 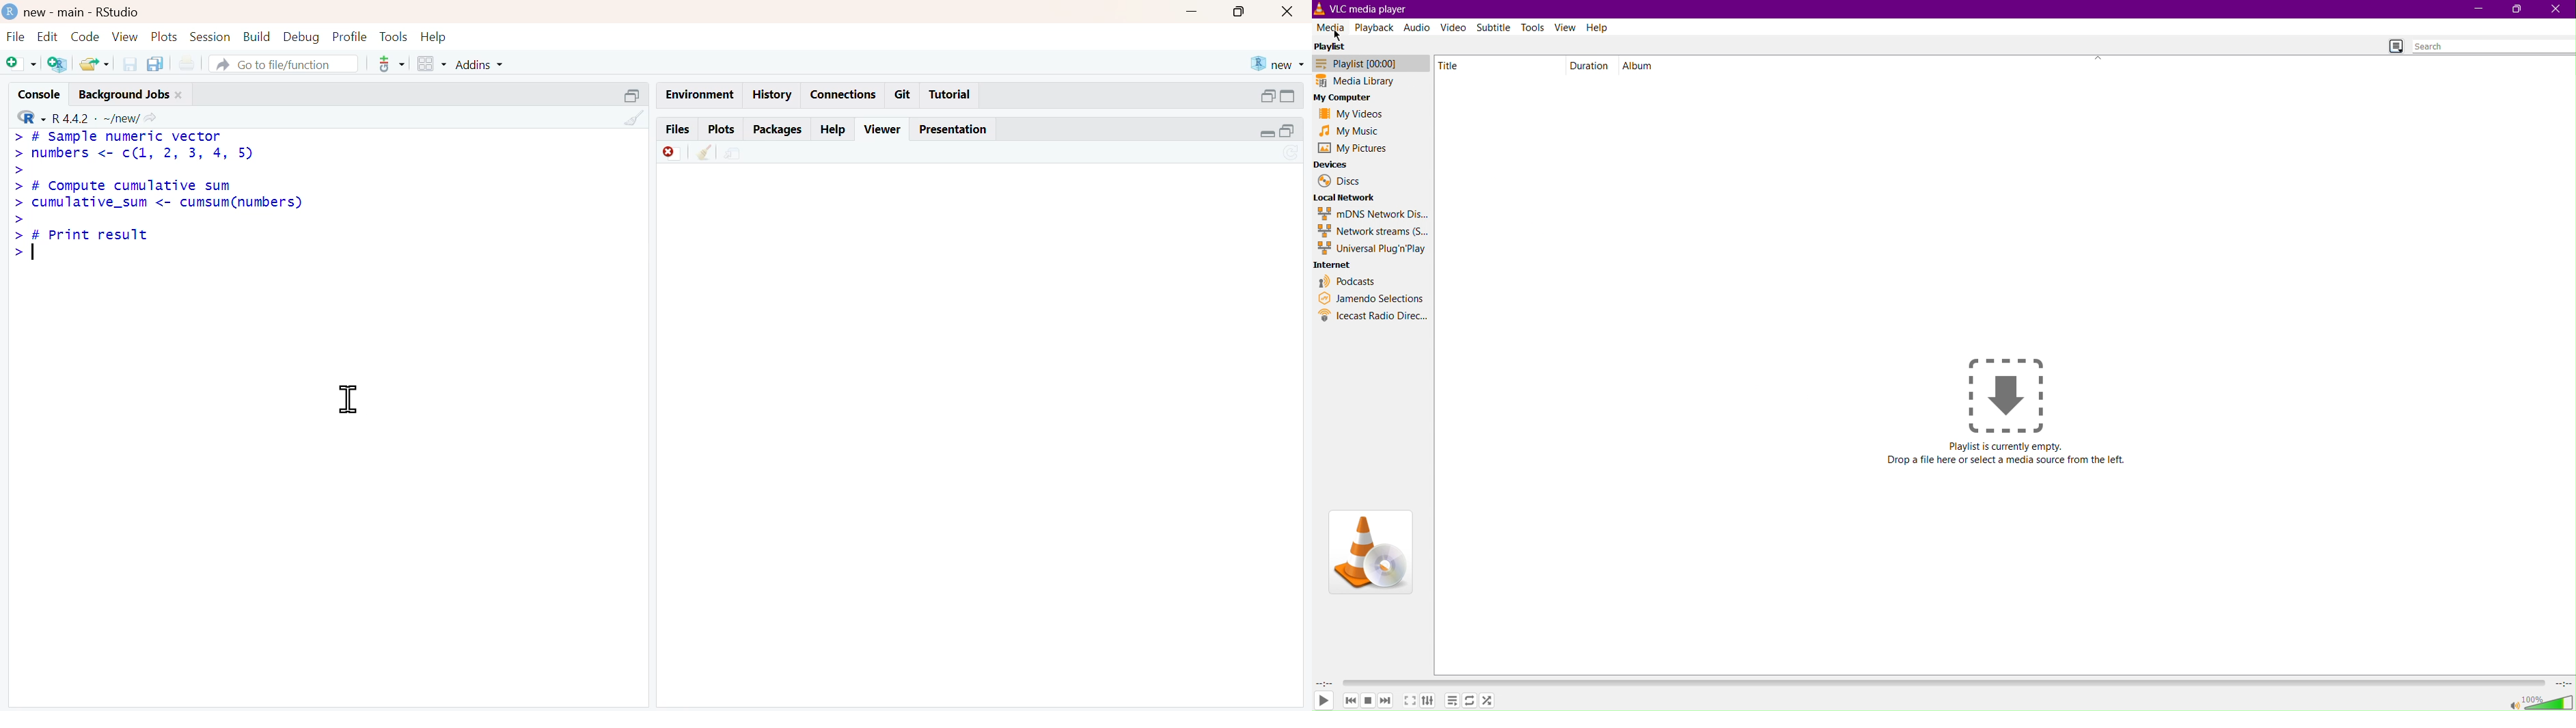 What do you see at coordinates (479, 64) in the screenshot?
I see `addins` at bounding box center [479, 64].